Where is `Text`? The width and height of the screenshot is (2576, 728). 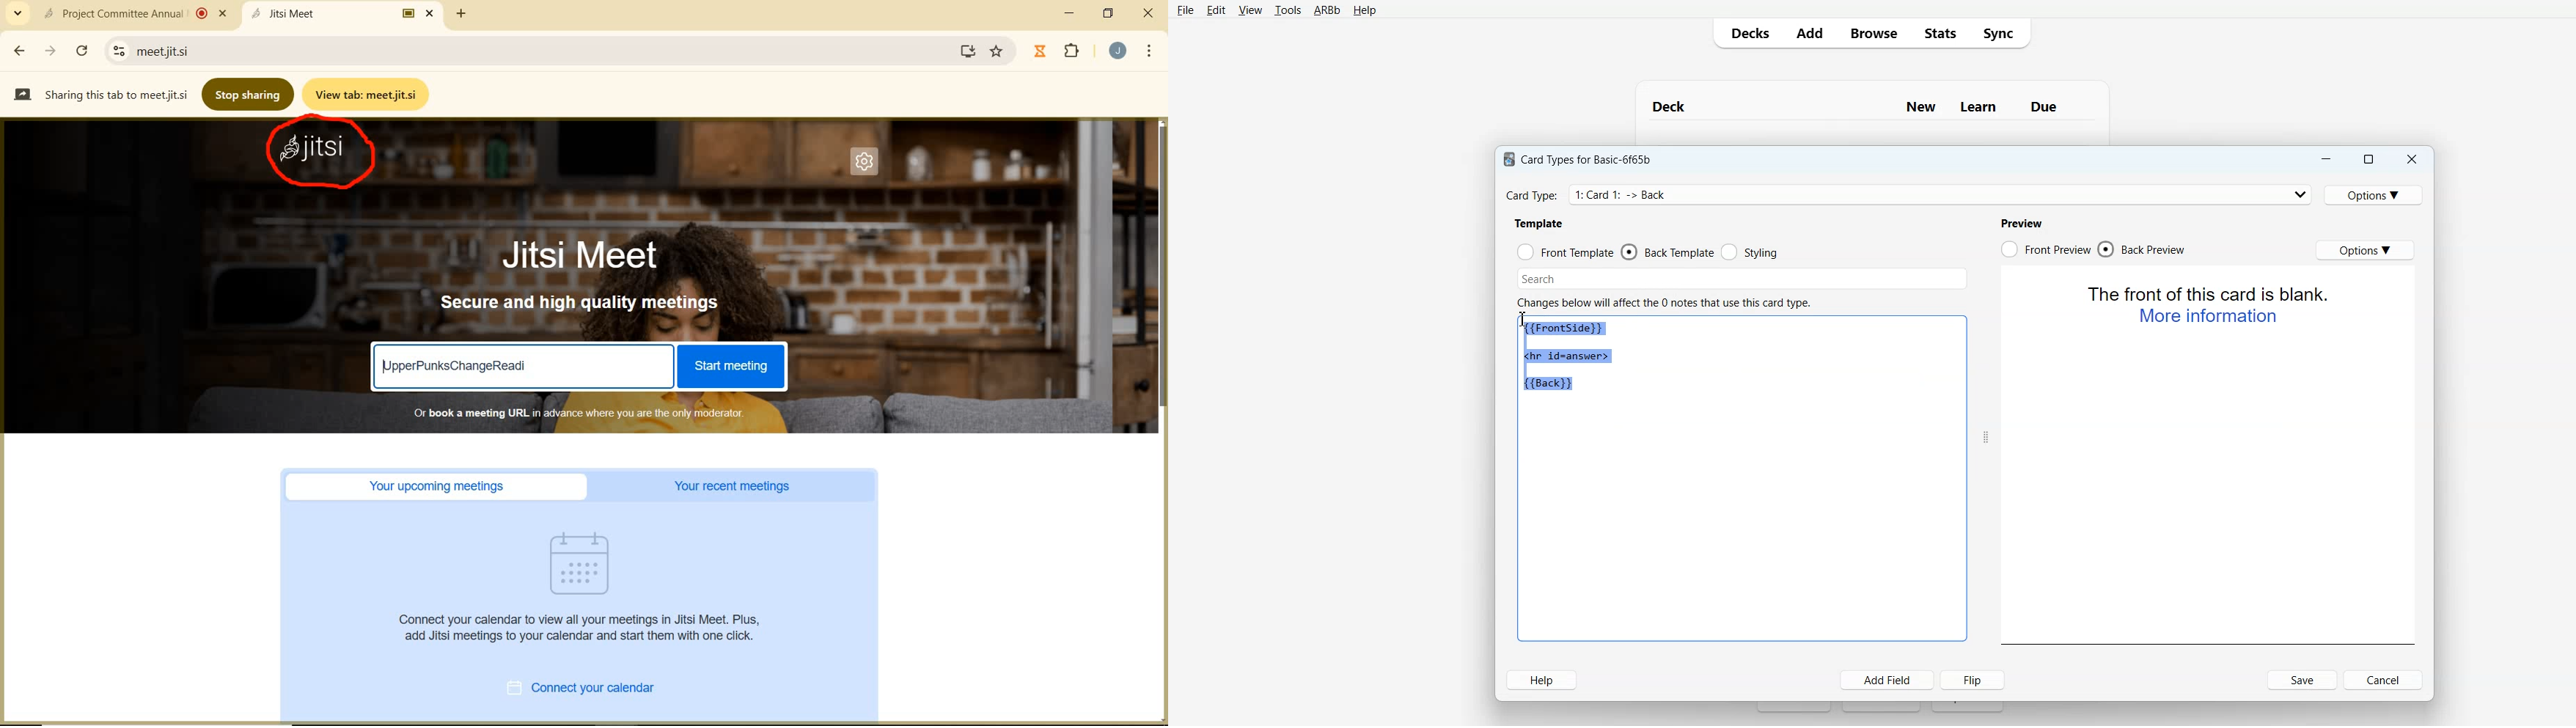 Text is located at coordinates (1872, 100).